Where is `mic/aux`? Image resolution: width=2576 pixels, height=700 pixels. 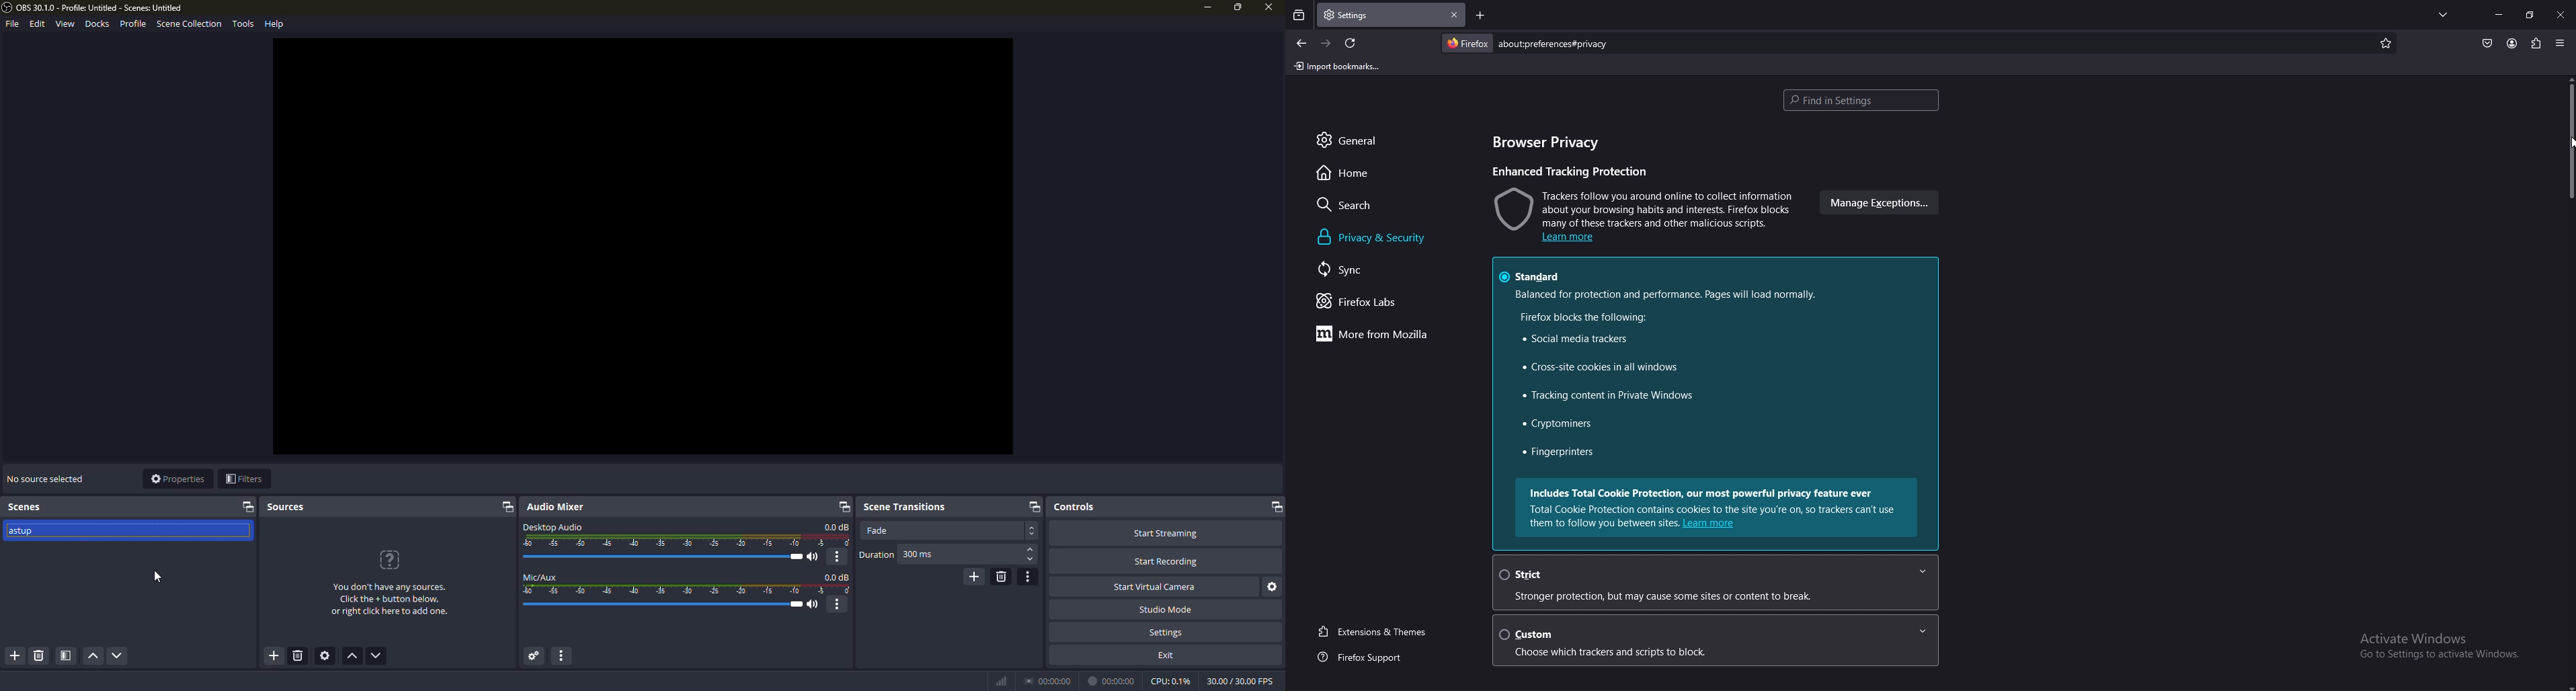
mic/aux is located at coordinates (541, 577).